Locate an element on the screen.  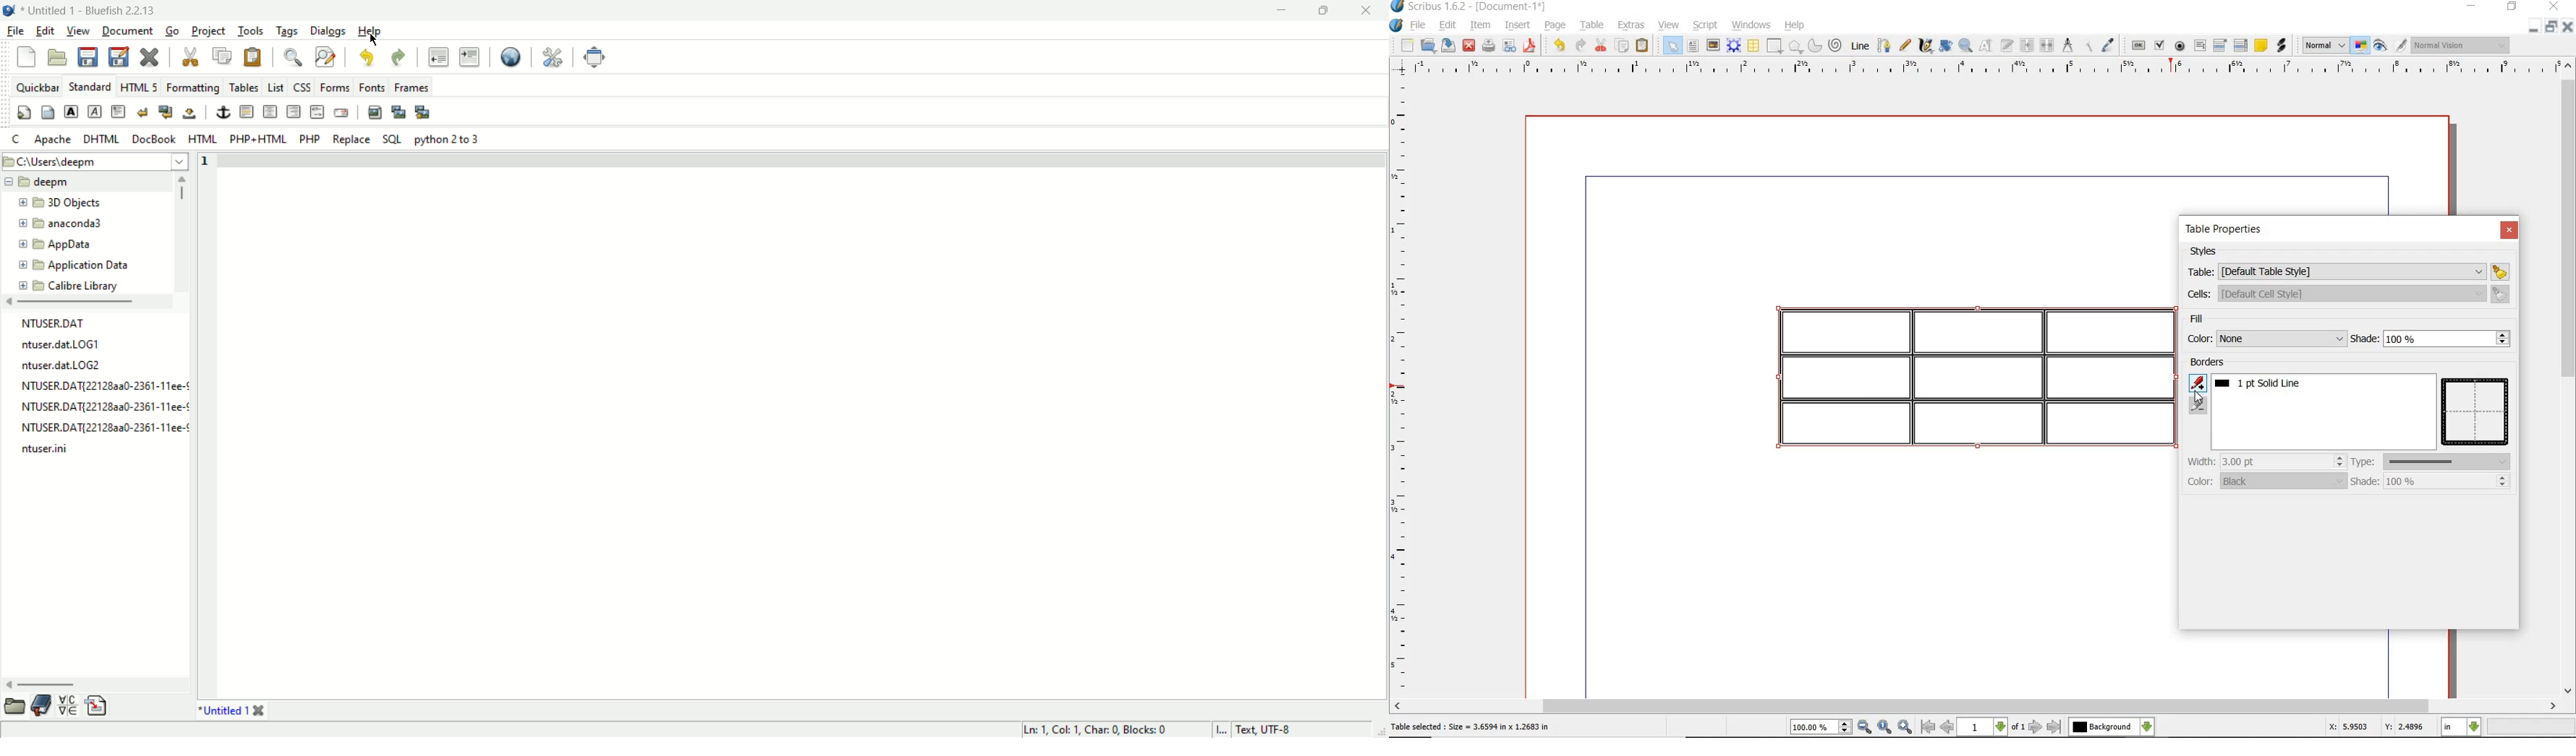
item is located at coordinates (1479, 26).